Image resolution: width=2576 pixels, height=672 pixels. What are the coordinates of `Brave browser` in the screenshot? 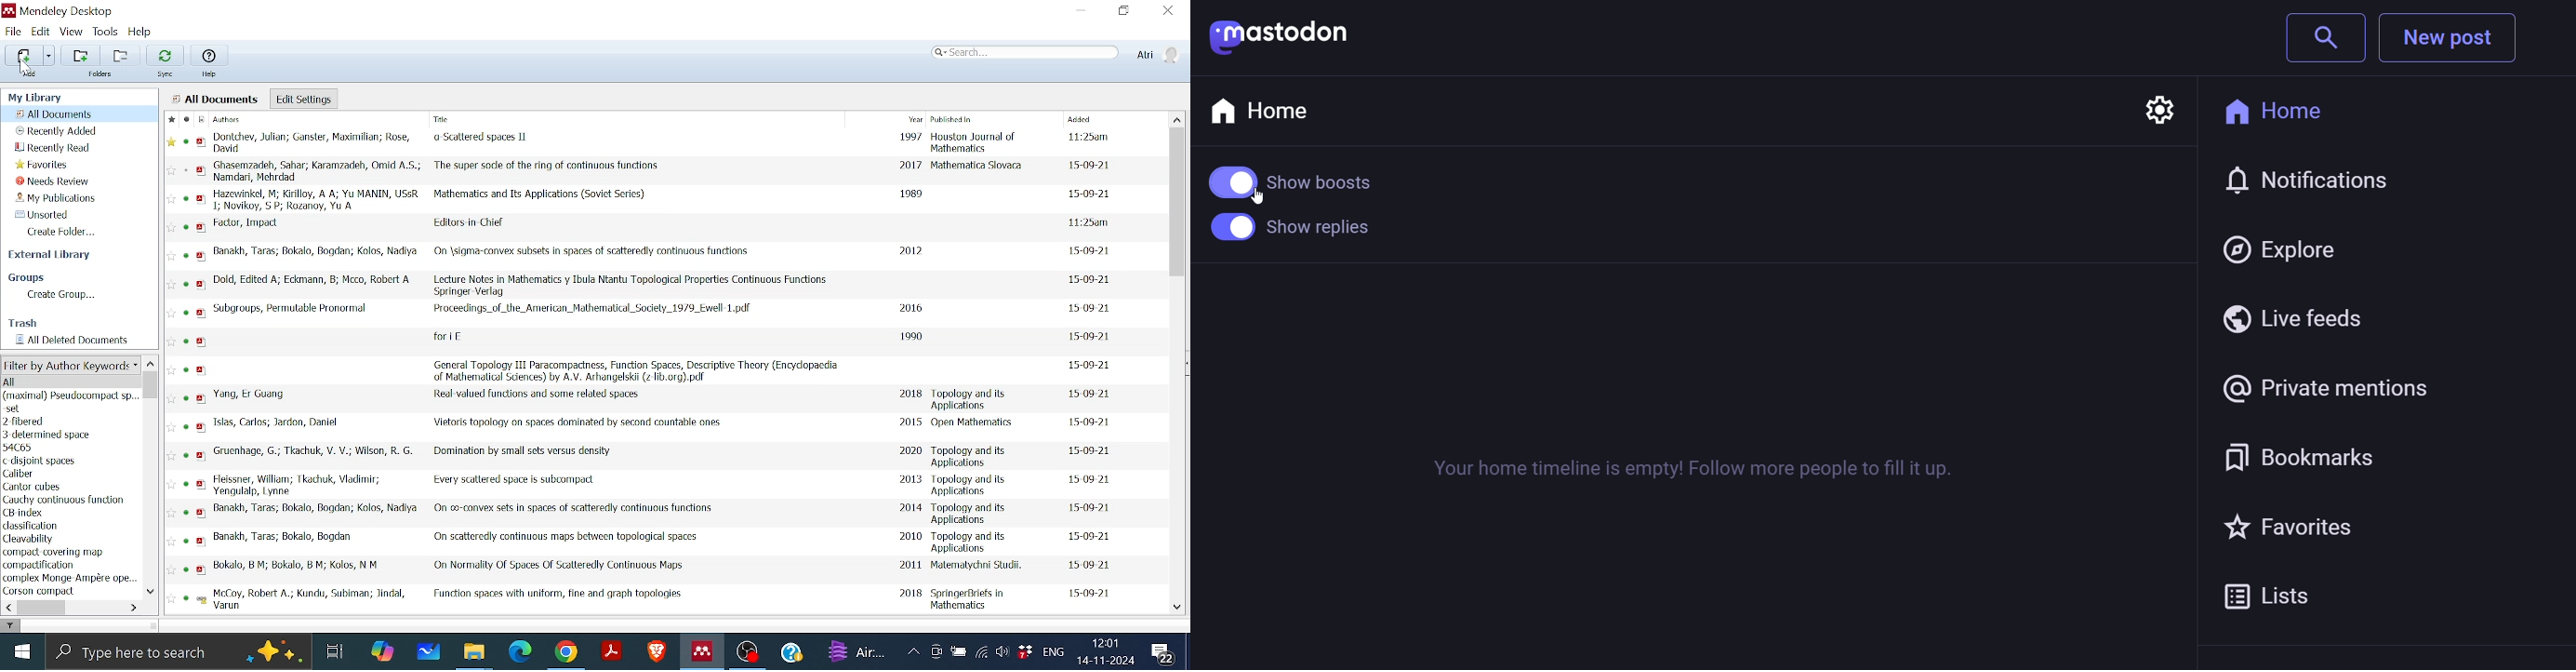 It's located at (658, 651).